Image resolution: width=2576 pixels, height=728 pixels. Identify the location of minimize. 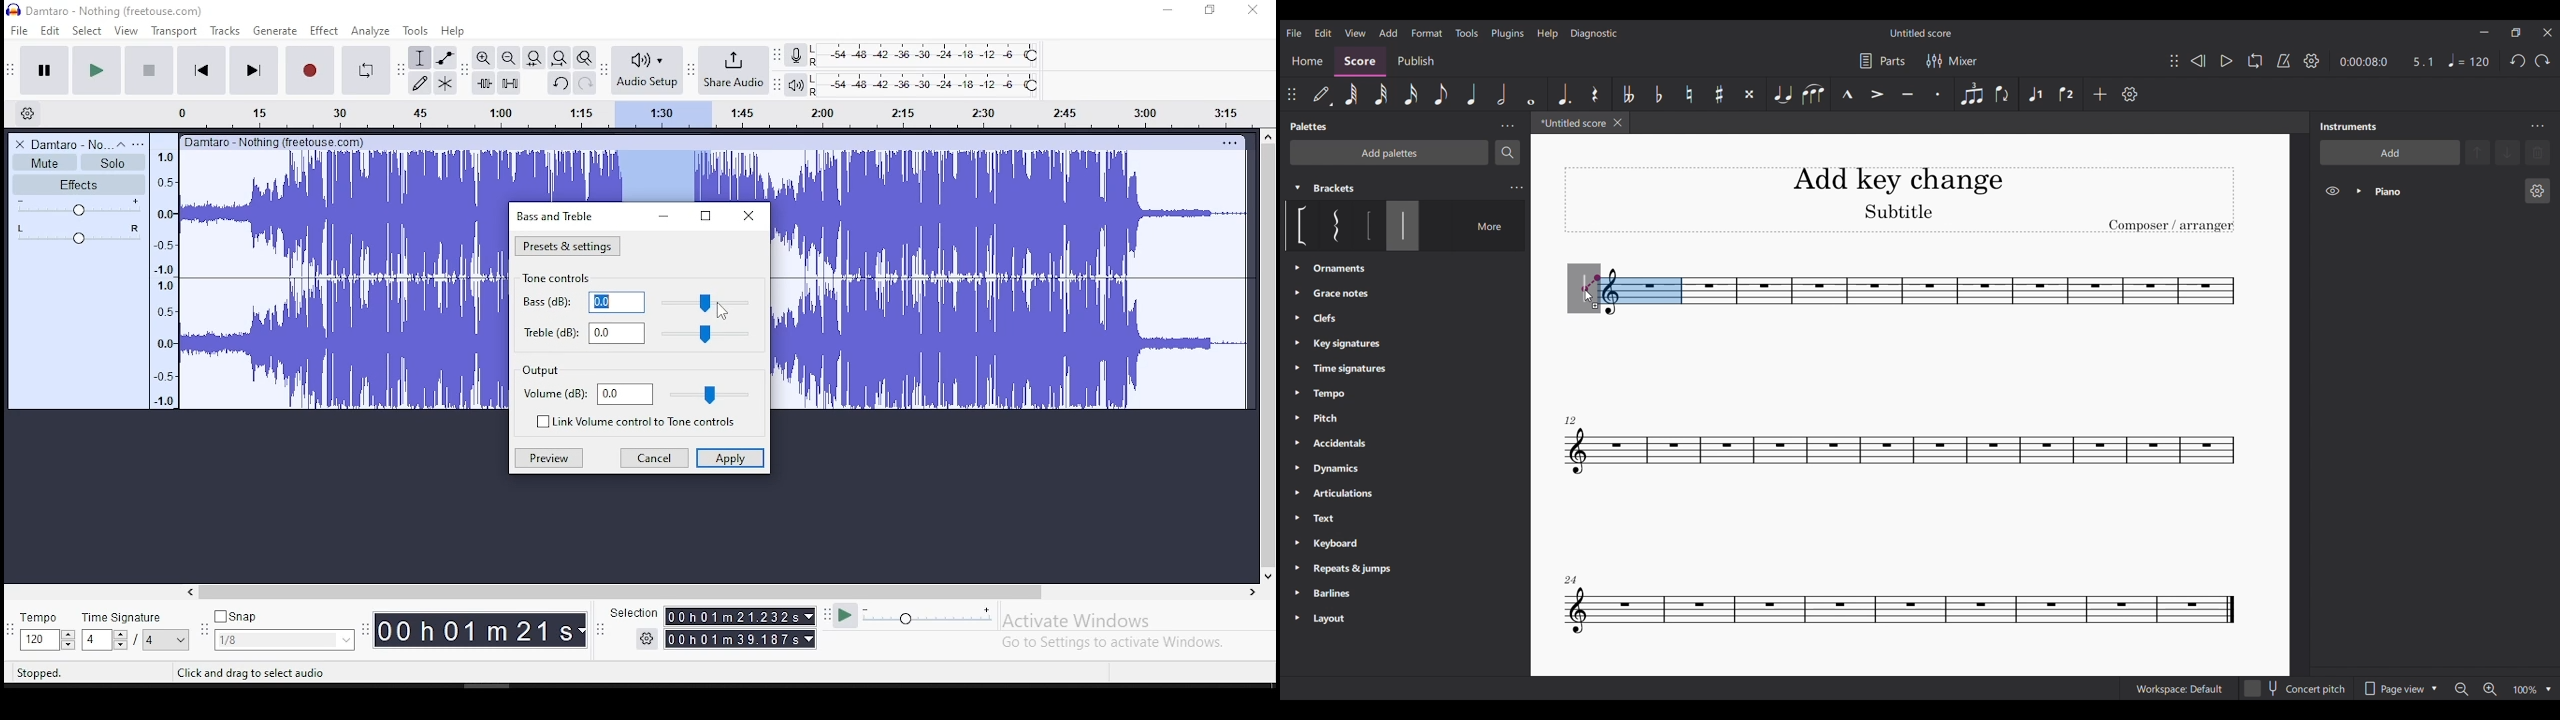
(662, 217).